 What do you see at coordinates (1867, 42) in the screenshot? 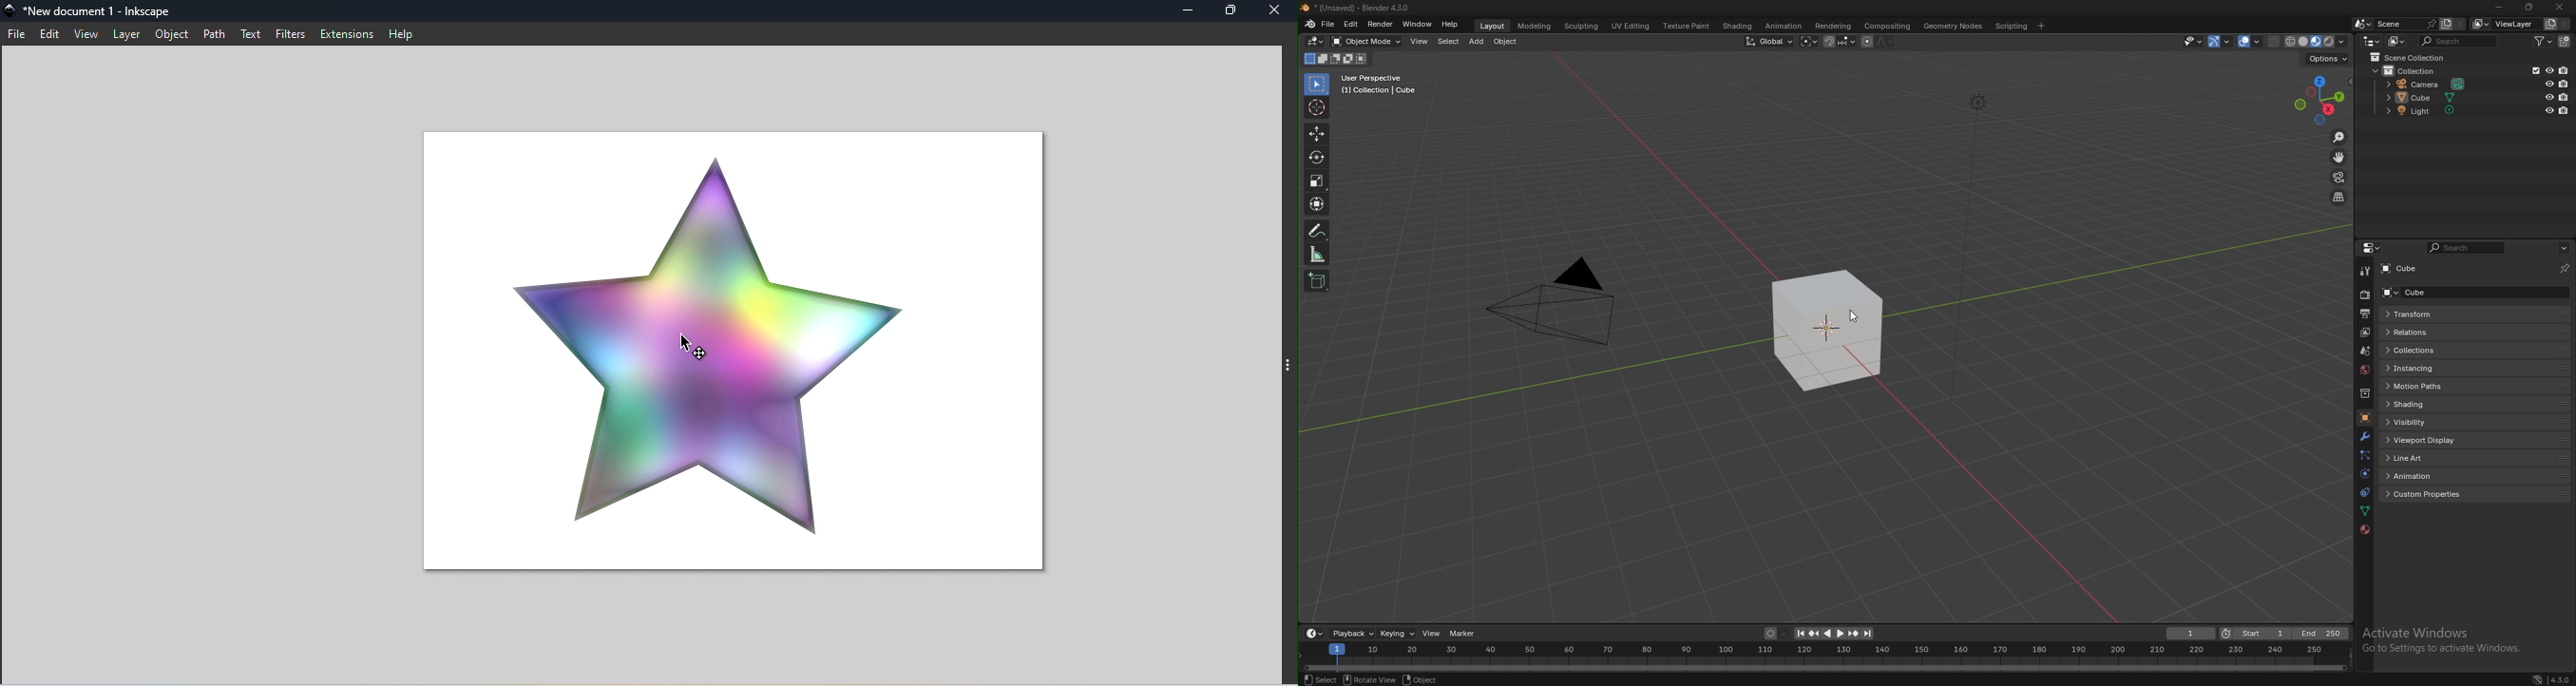
I see `proportional editing object` at bounding box center [1867, 42].